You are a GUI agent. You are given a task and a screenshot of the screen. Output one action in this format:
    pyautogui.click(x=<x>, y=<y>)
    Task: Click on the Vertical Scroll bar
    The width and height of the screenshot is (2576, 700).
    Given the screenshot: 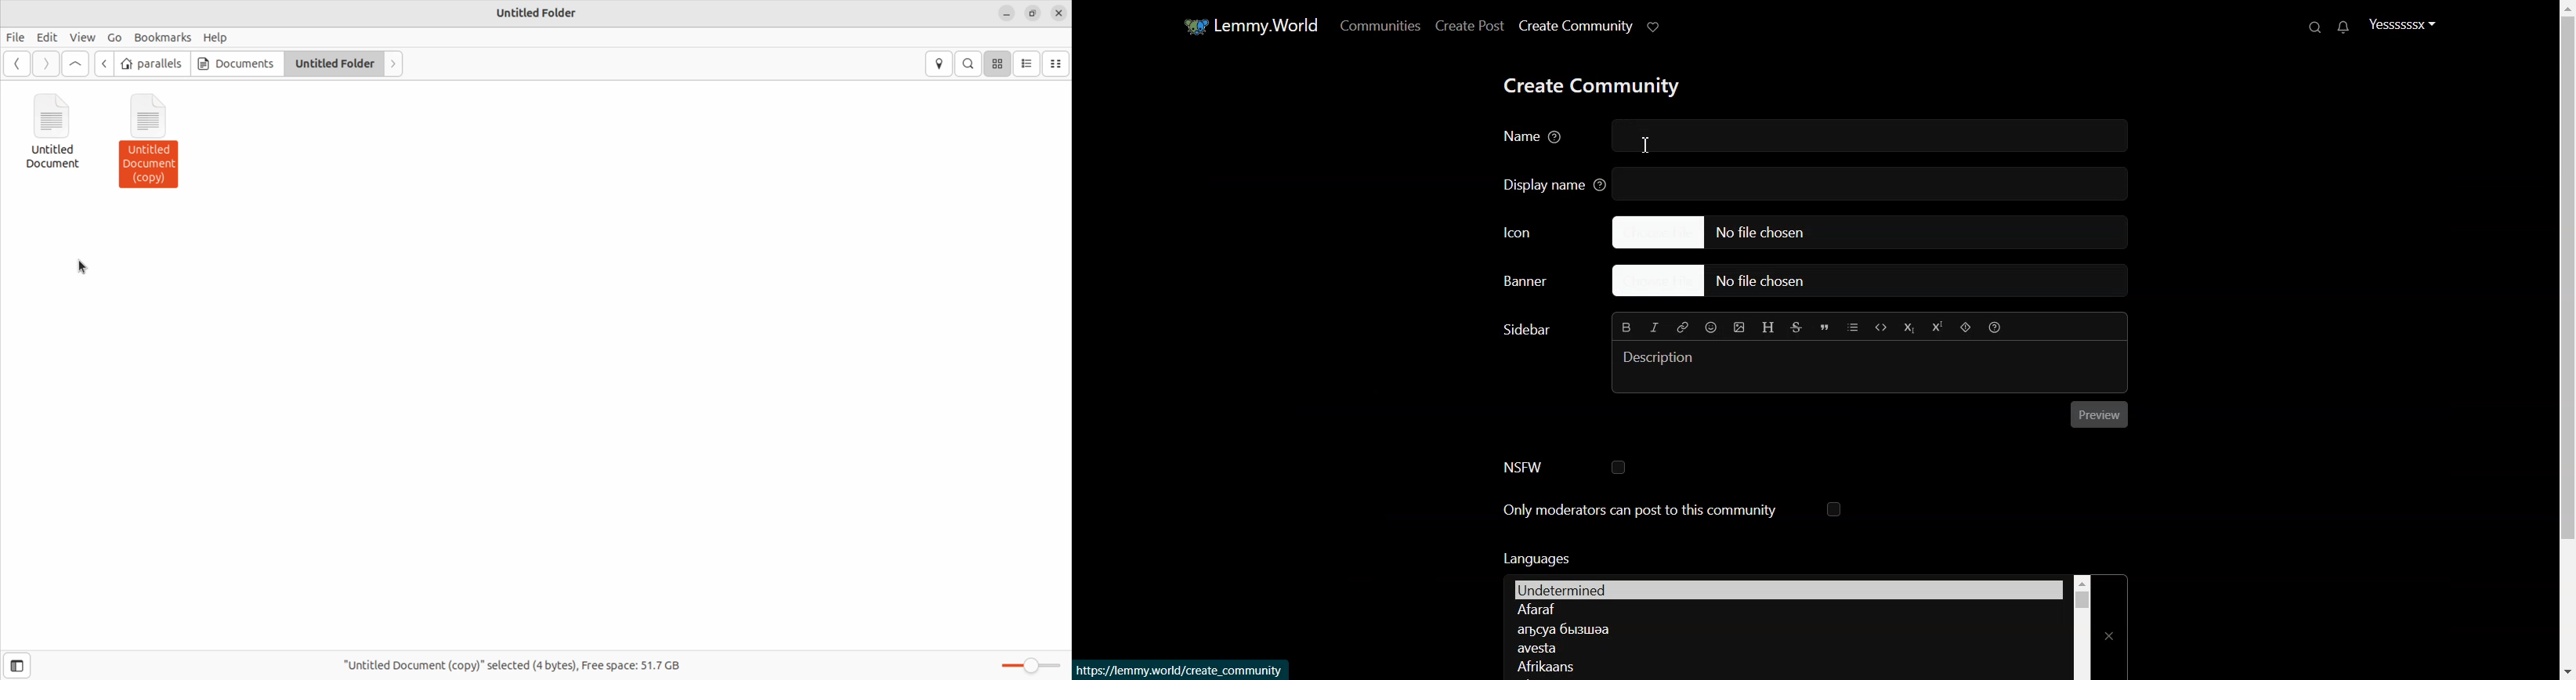 What is the action you would take?
    pyautogui.click(x=2563, y=340)
    